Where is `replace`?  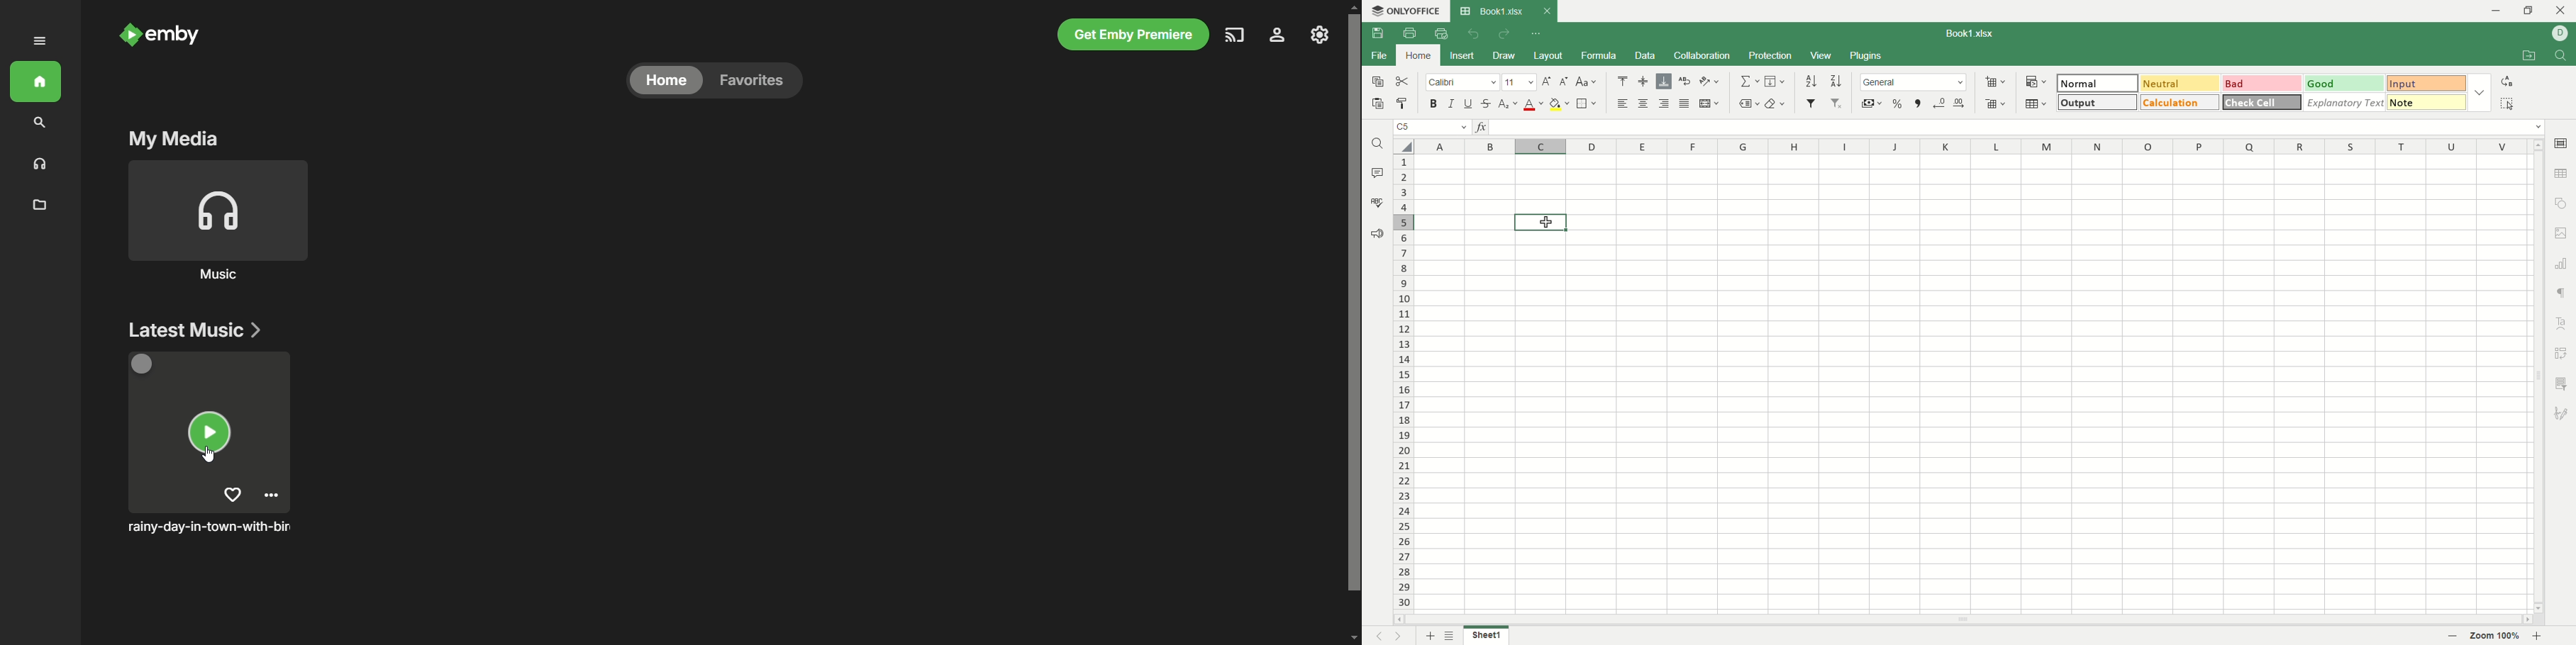
replace is located at coordinates (2508, 81).